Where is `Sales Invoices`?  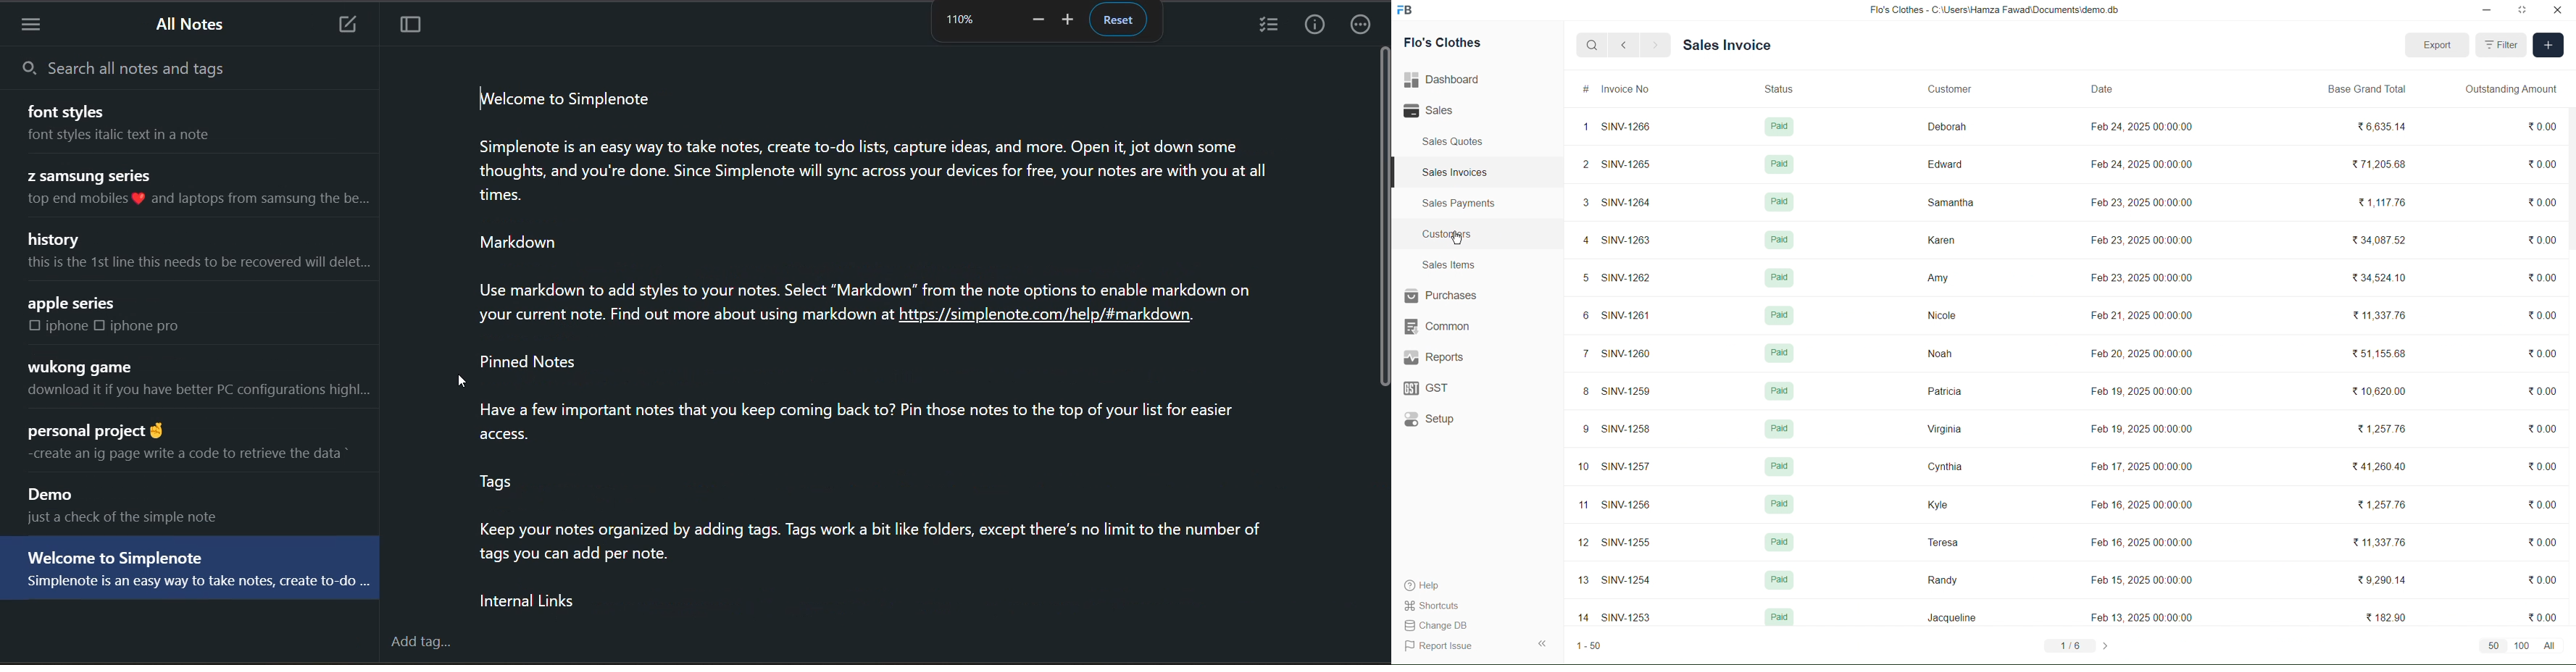 Sales Invoices is located at coordinates (1459, 171).